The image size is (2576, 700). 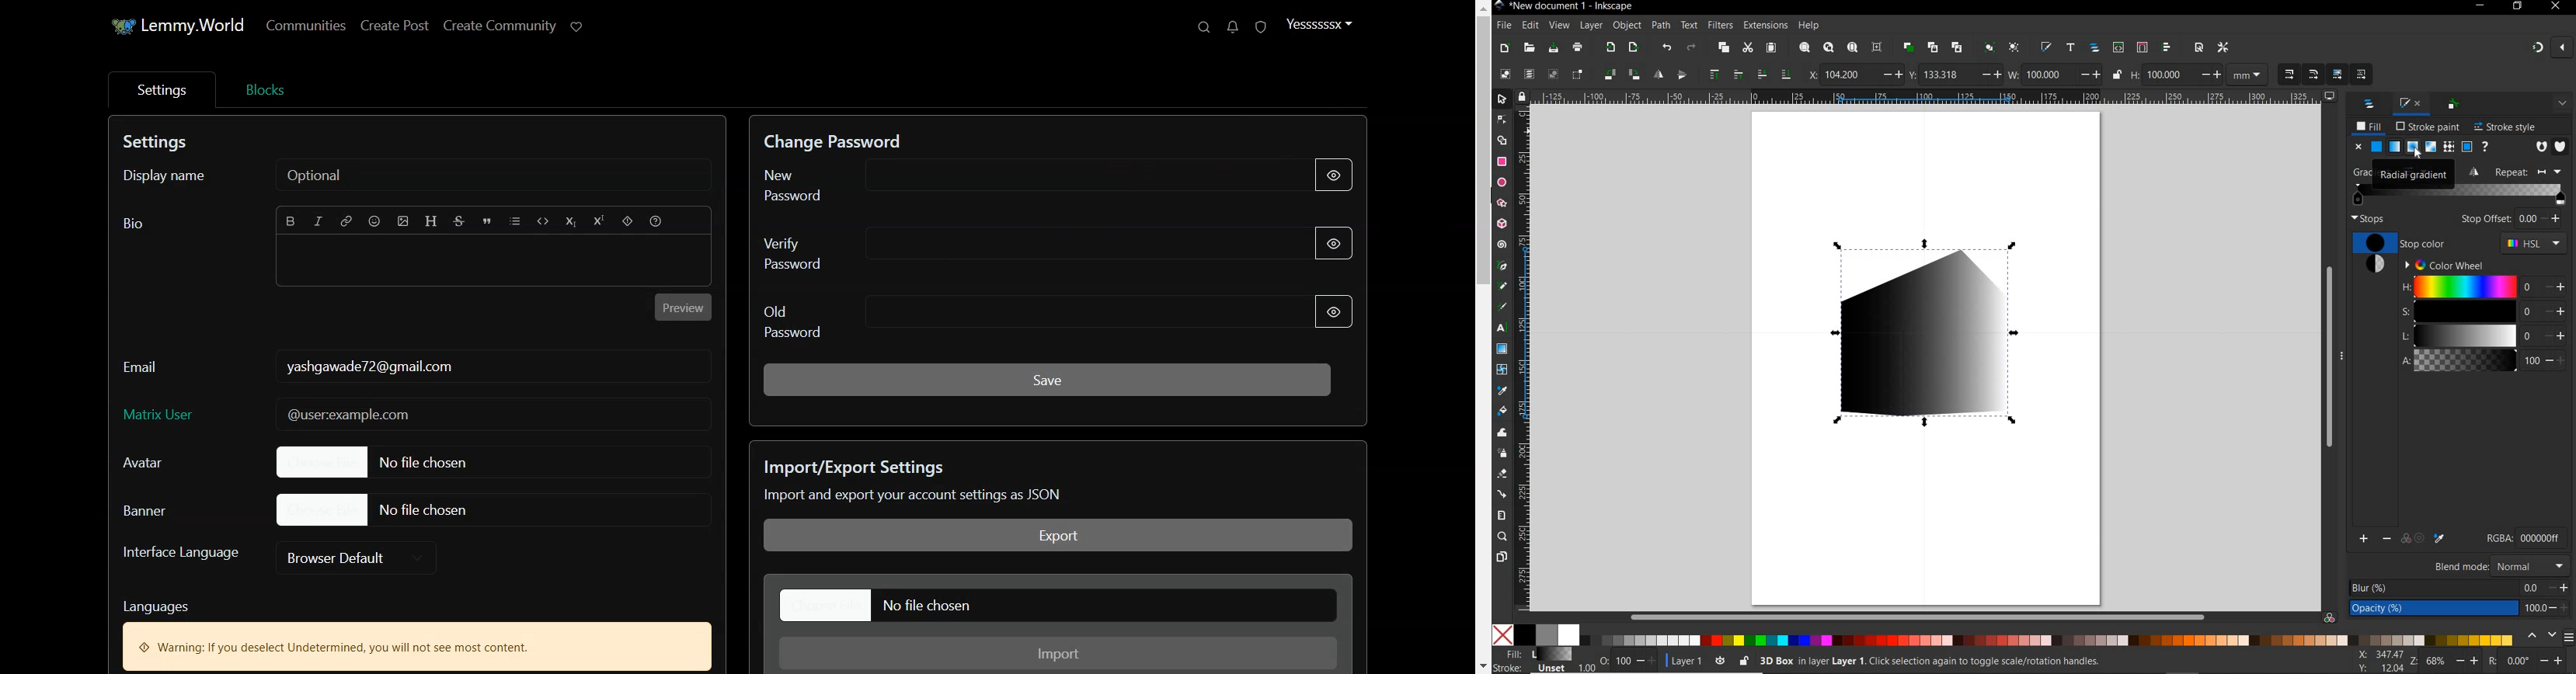 What do you see at coordinates (1532, 660) in the screenshot?
I see `FILL AND STROKE` at bounding box center [1532, 660].